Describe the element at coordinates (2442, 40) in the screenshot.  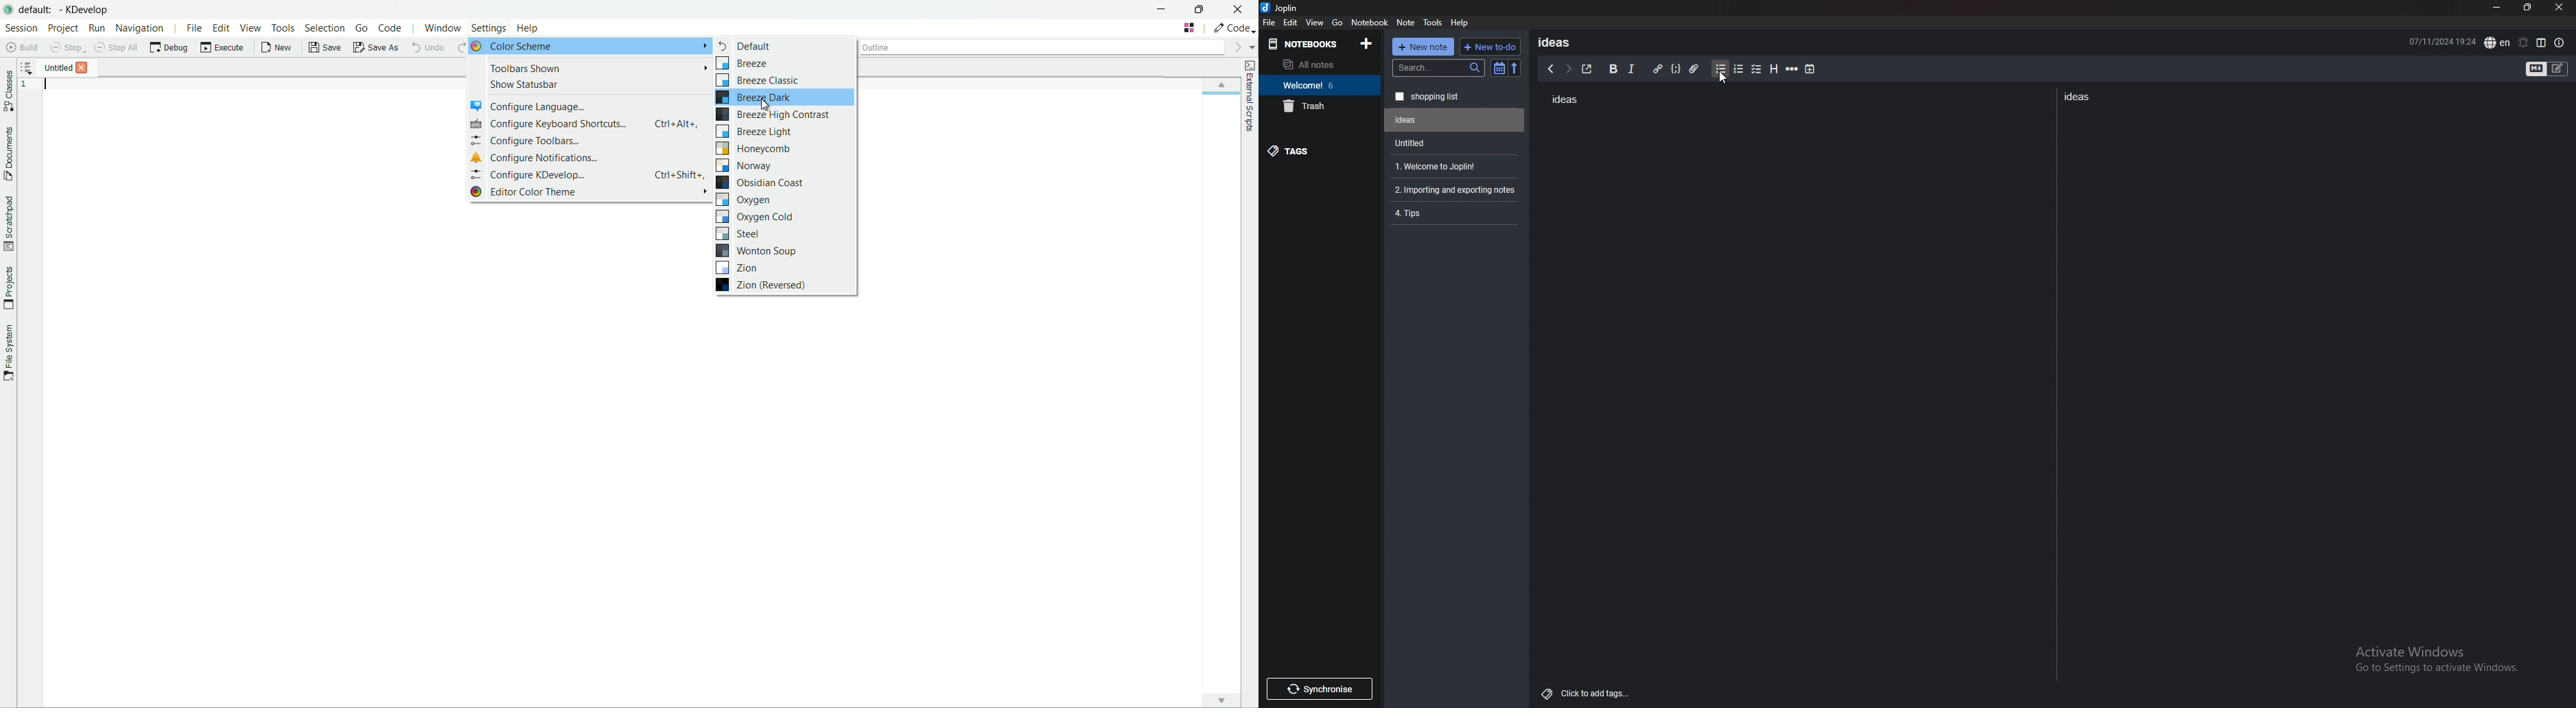
I see `07/11/2024 19:24` at that location.